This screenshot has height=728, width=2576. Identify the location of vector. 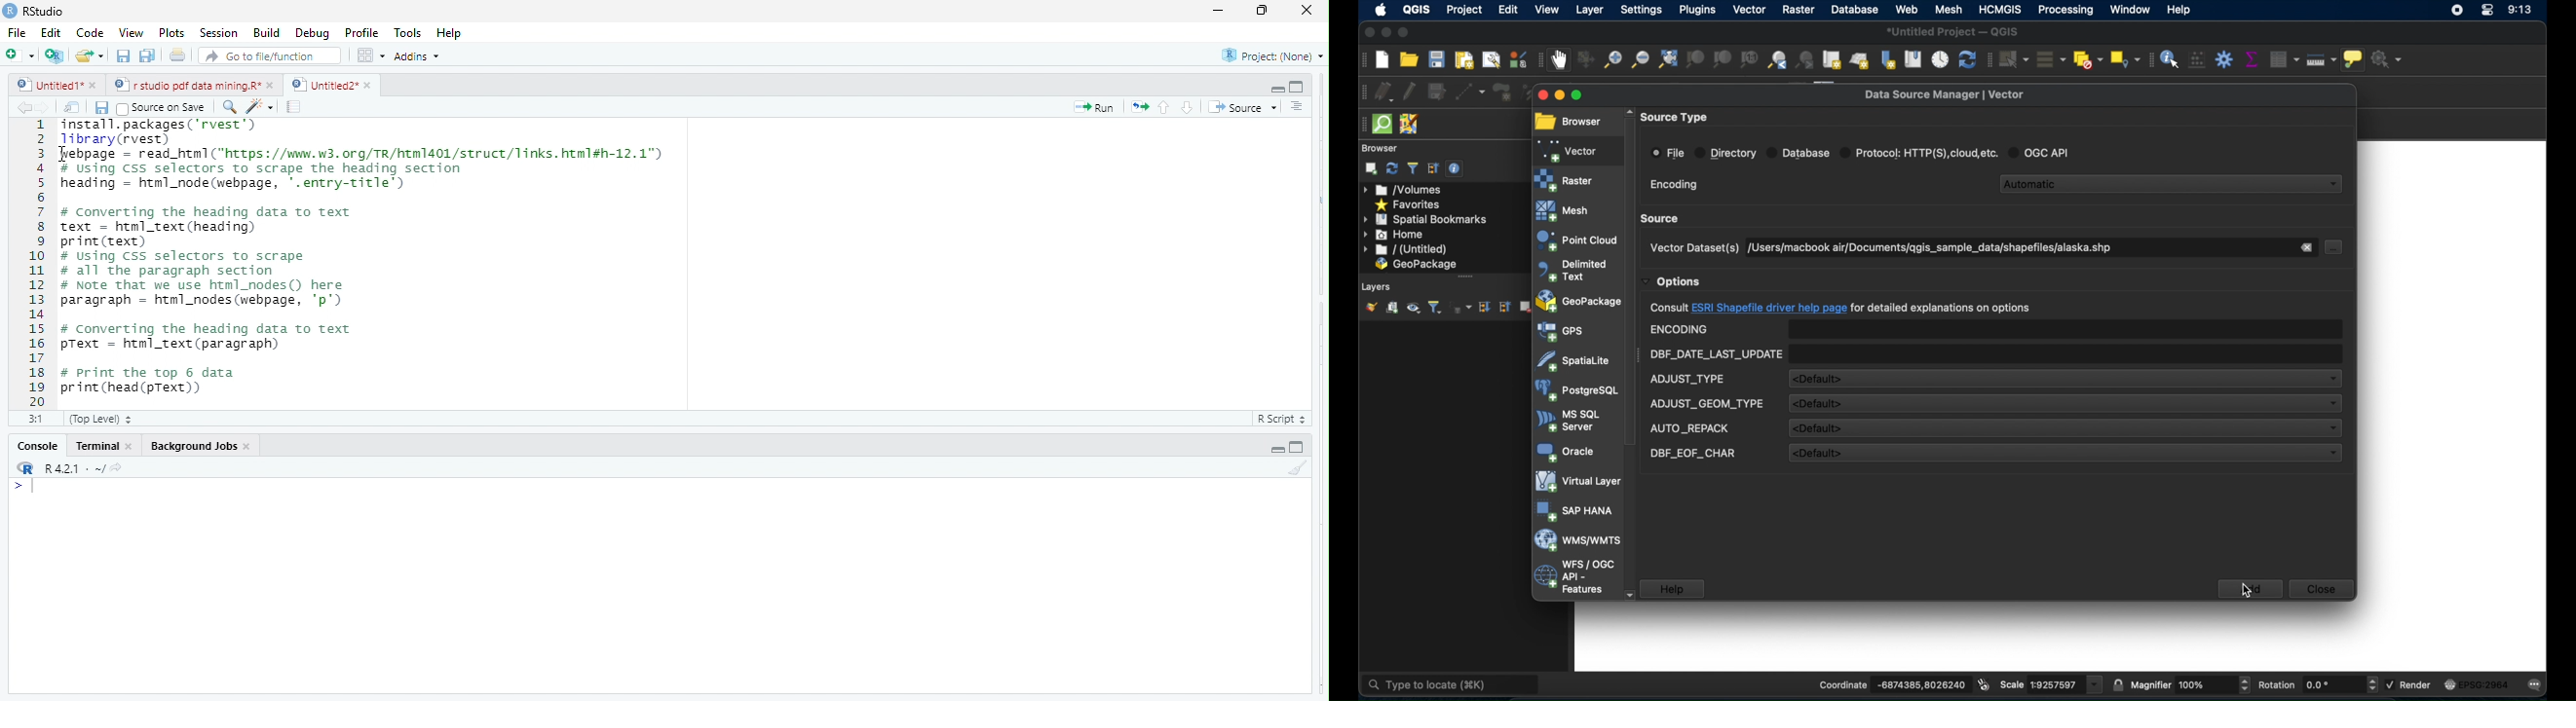
(1749, 9).